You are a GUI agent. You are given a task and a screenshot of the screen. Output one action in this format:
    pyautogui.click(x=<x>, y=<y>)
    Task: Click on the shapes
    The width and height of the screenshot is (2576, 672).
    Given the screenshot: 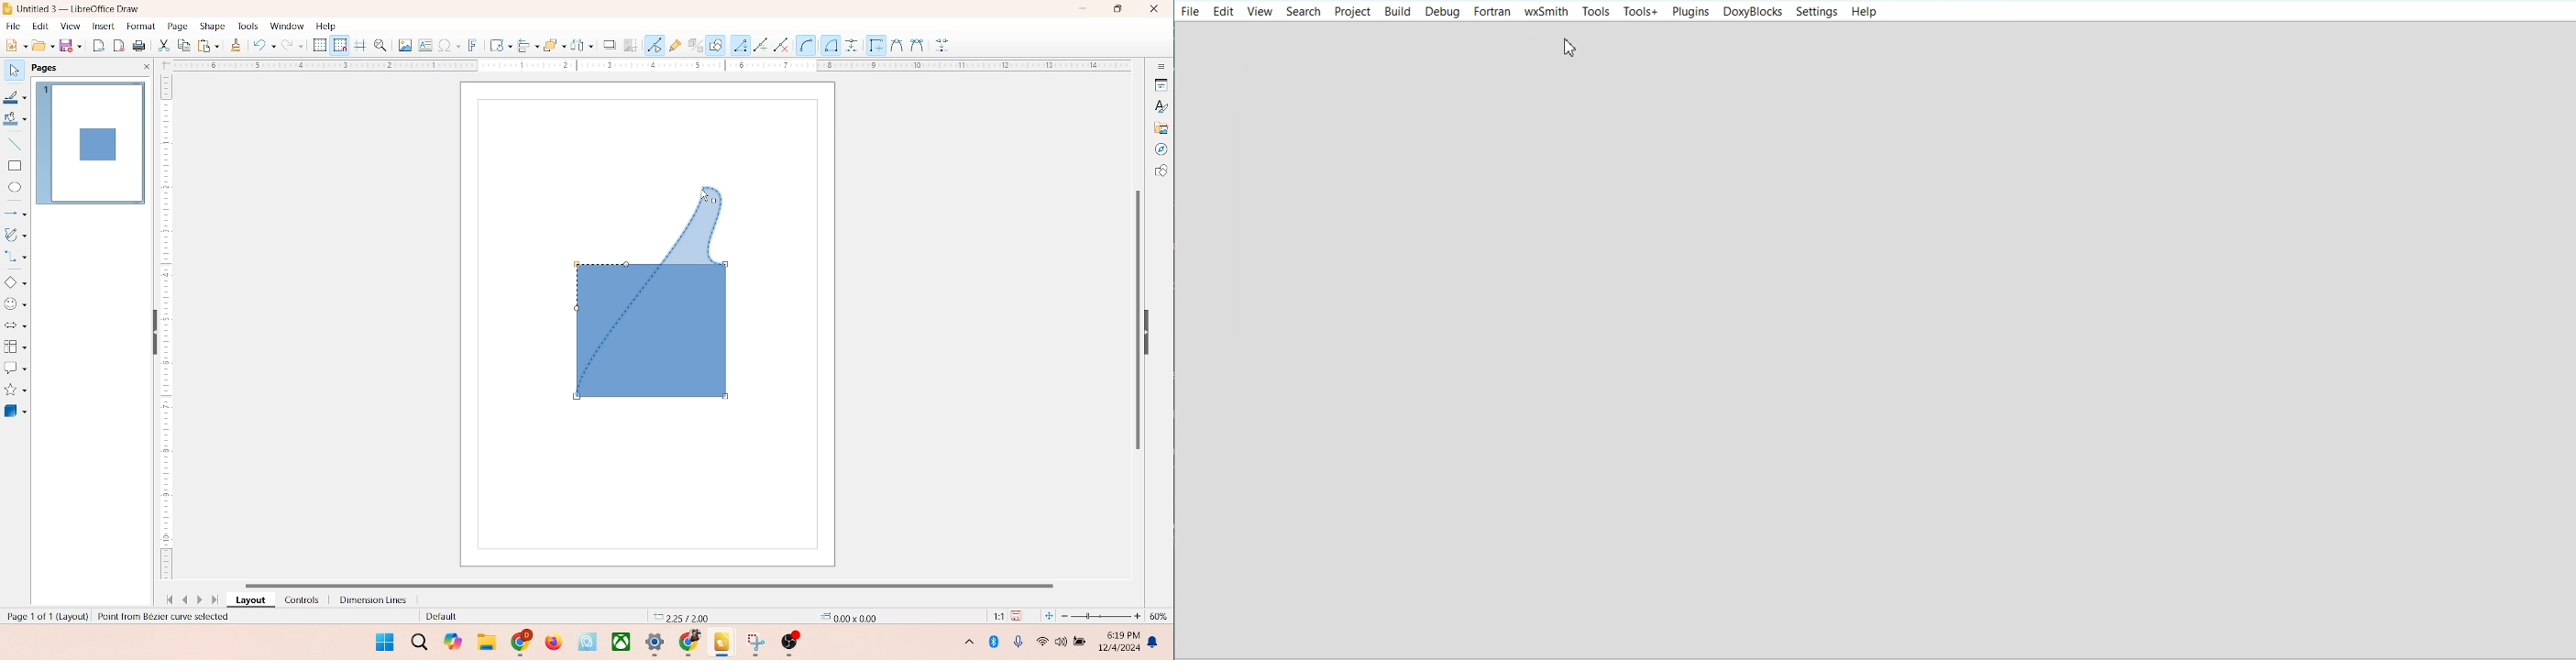 What is the action you would take?
    pyautogui.click(x=1161, y=172)
    